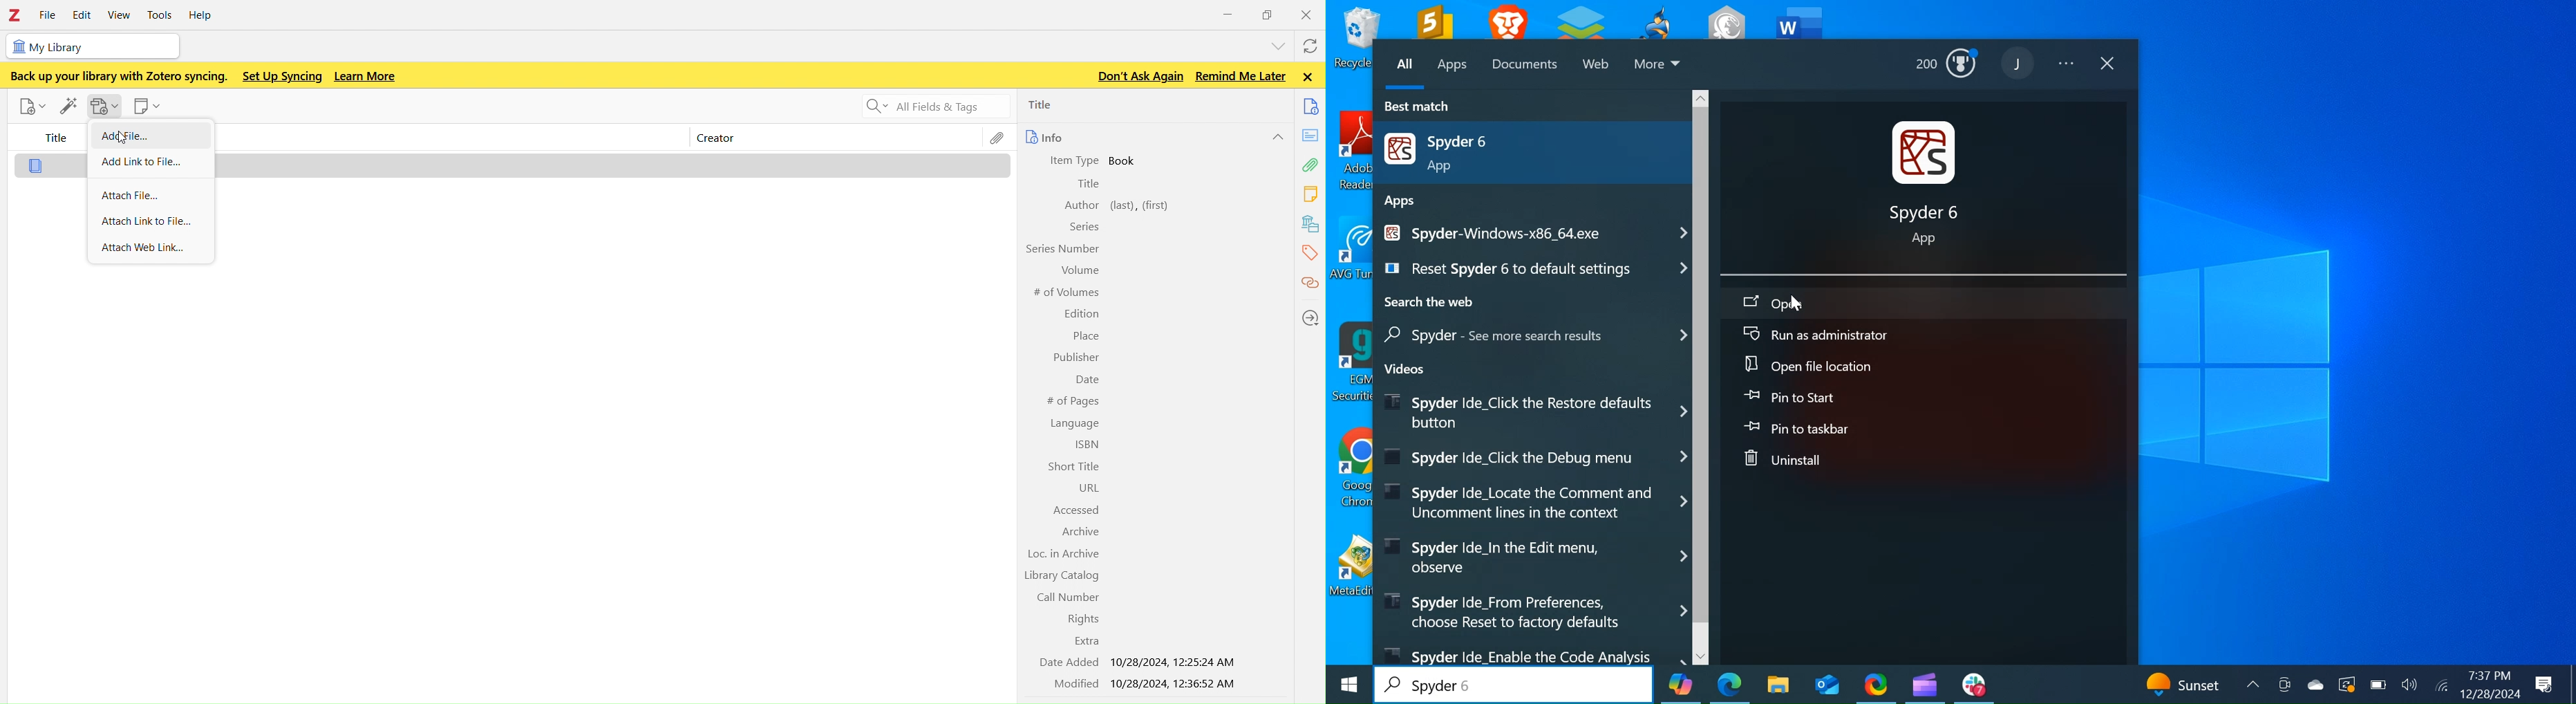  Describe the element at coordinates (1075, 160) in the screenshot. I see `Item Type` at that location.